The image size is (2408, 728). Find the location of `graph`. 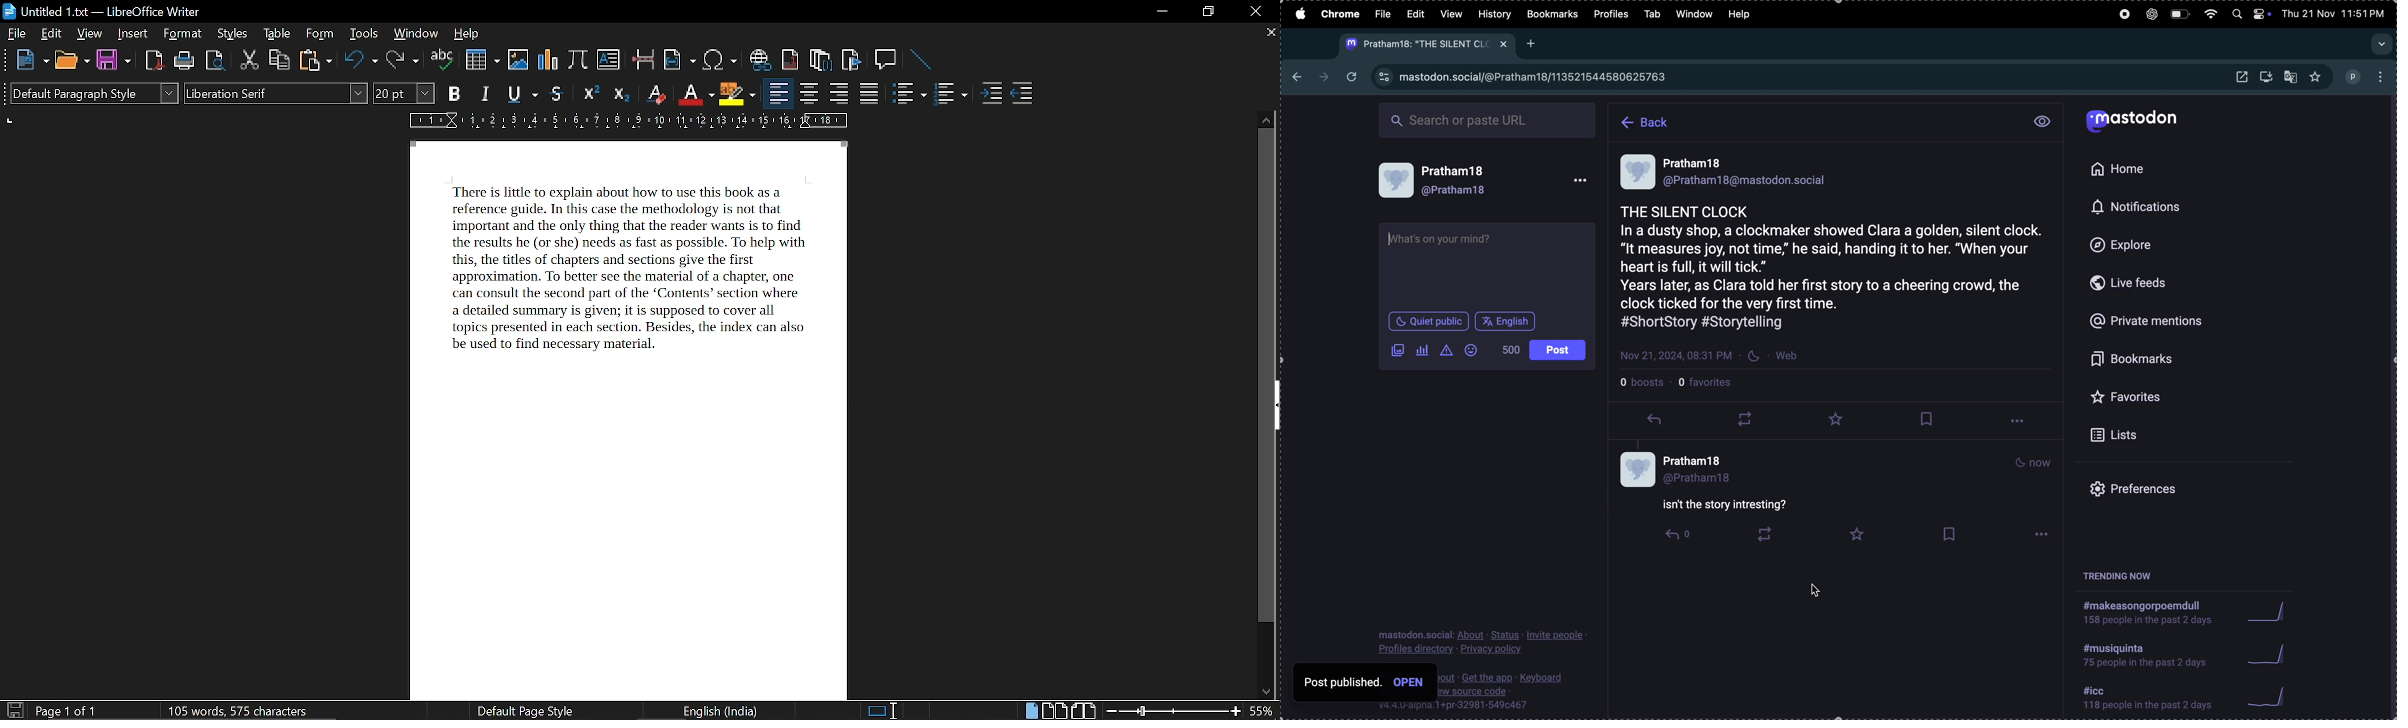

graph is located at coordinates (2269, 612).